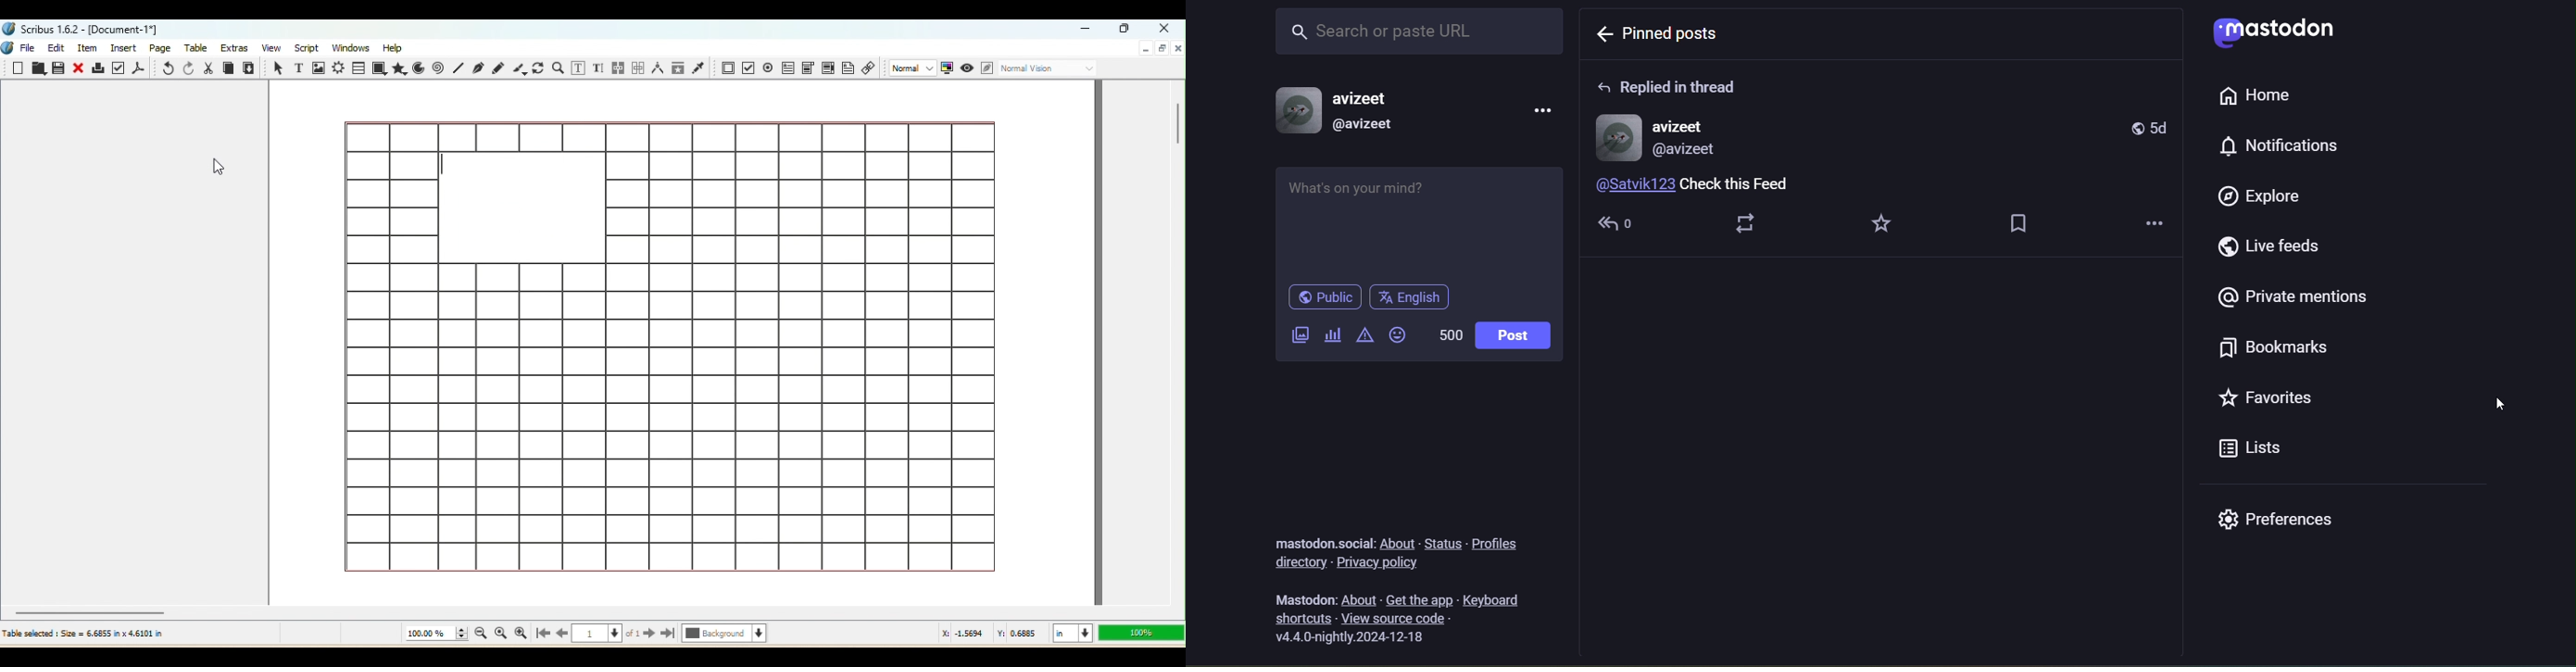 Image resolution: width=2576 pixels, height=672 pixels. What do you see at coordinates (1088, 30) in the screenshot?
I see `Minimize` at bounding box center [1088, 30].